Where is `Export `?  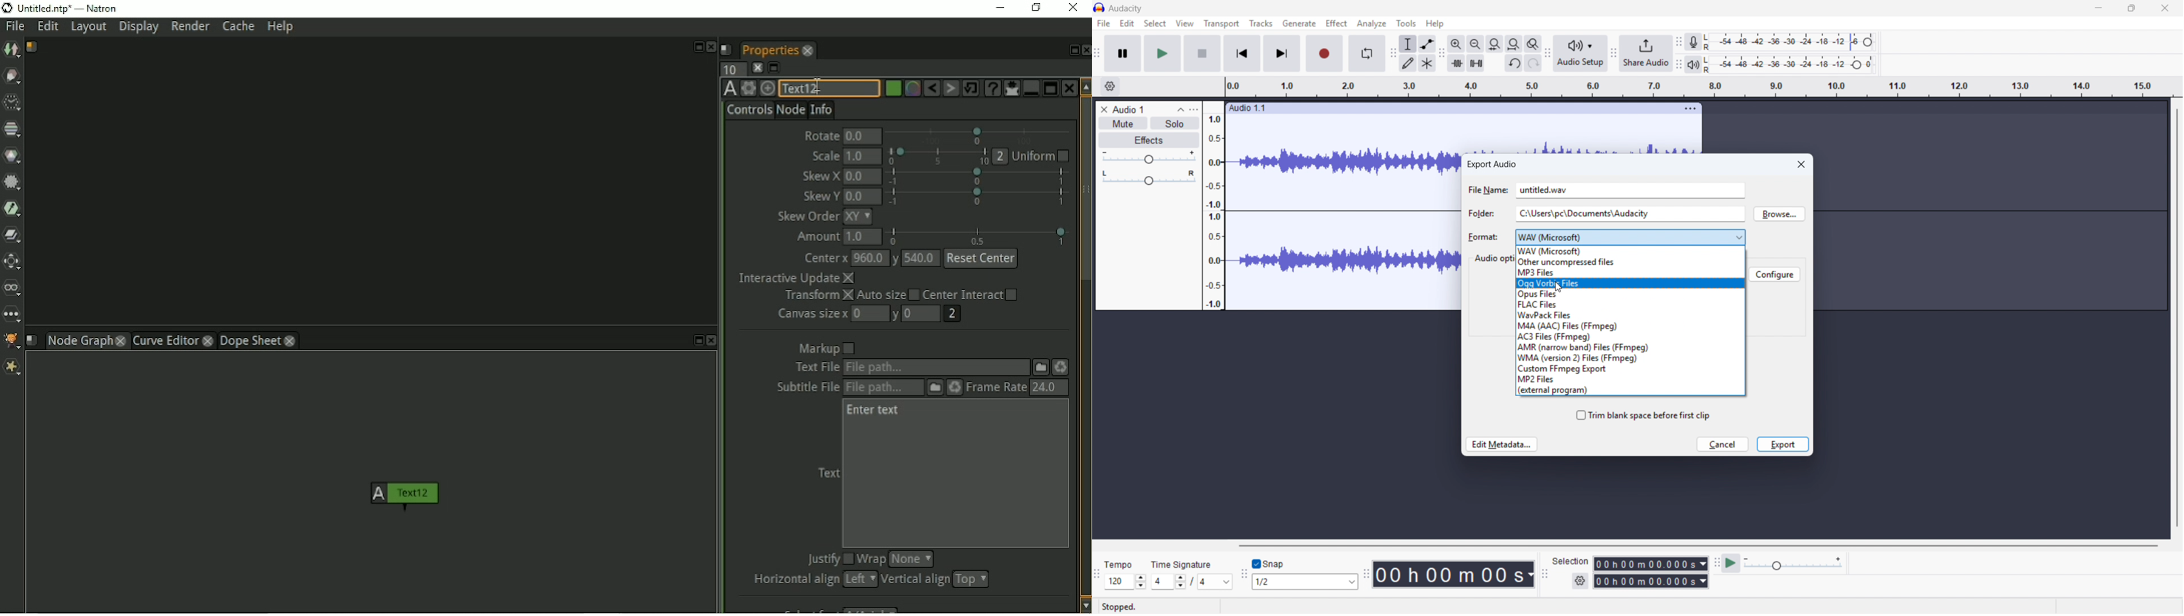
Export  is located at coordinates (1783, 444).